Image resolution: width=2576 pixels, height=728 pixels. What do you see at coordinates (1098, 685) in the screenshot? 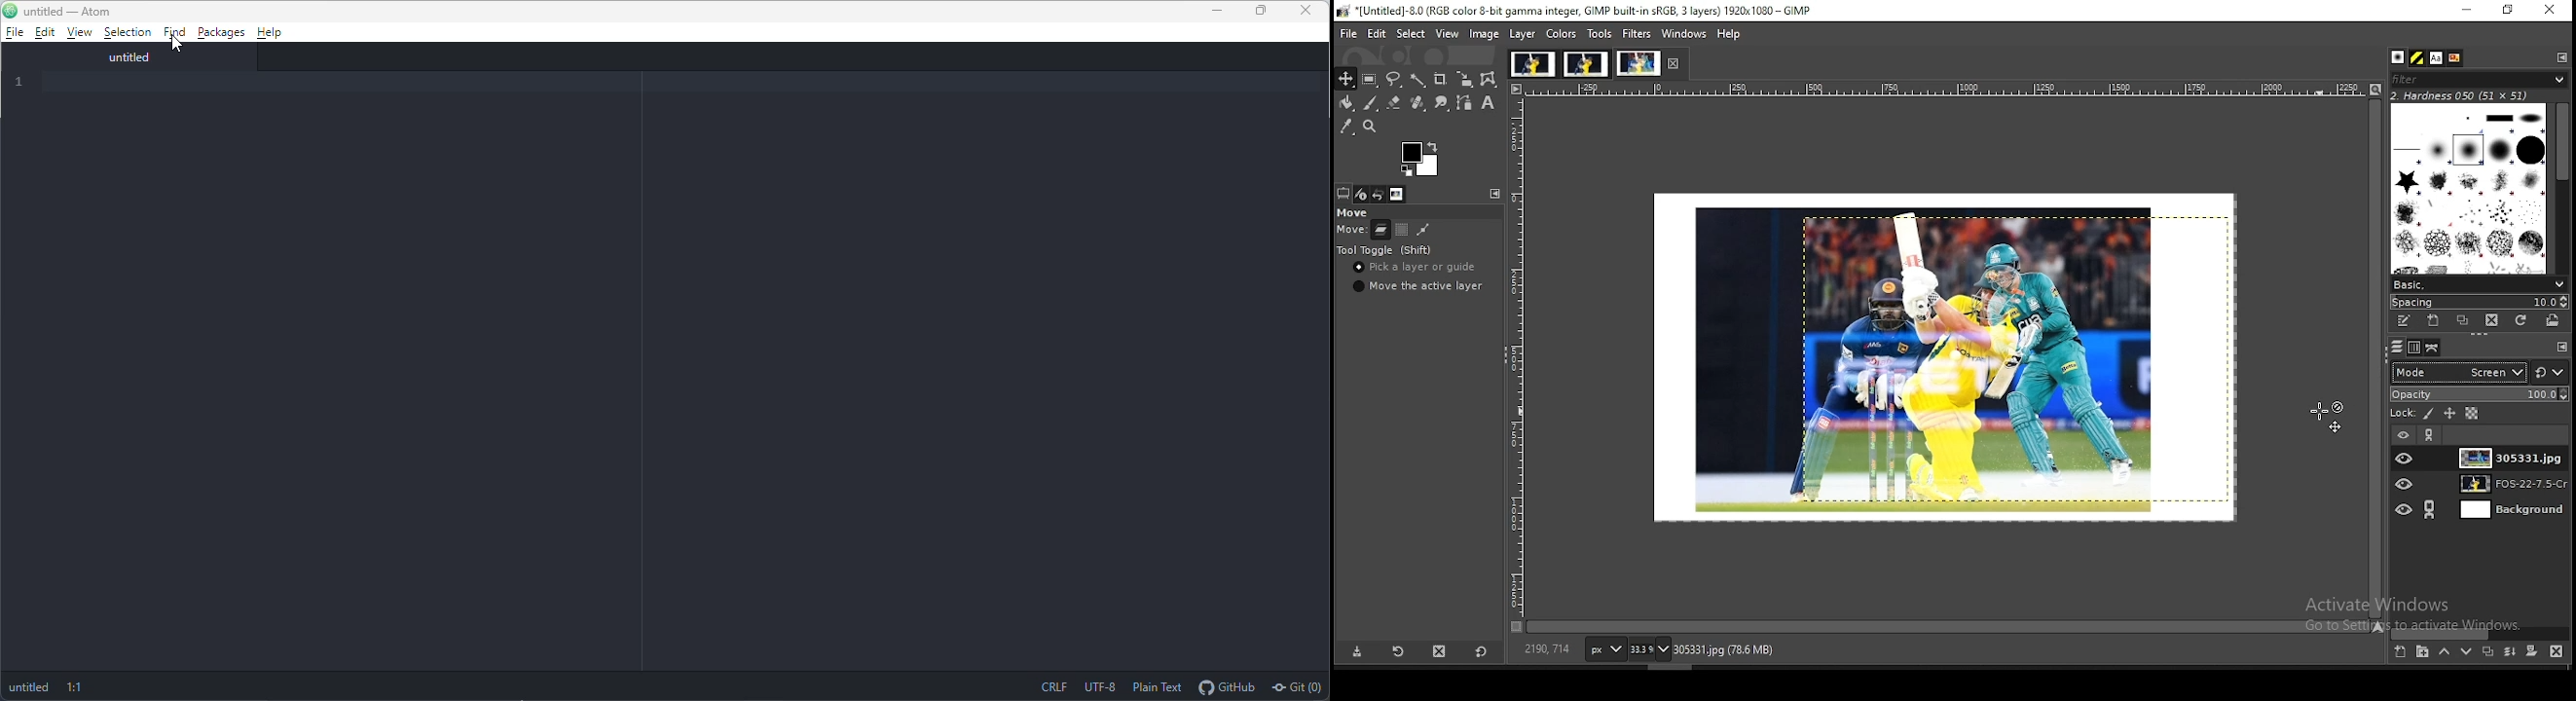
I see `UTF-8` at bounding box center [1098, 685].